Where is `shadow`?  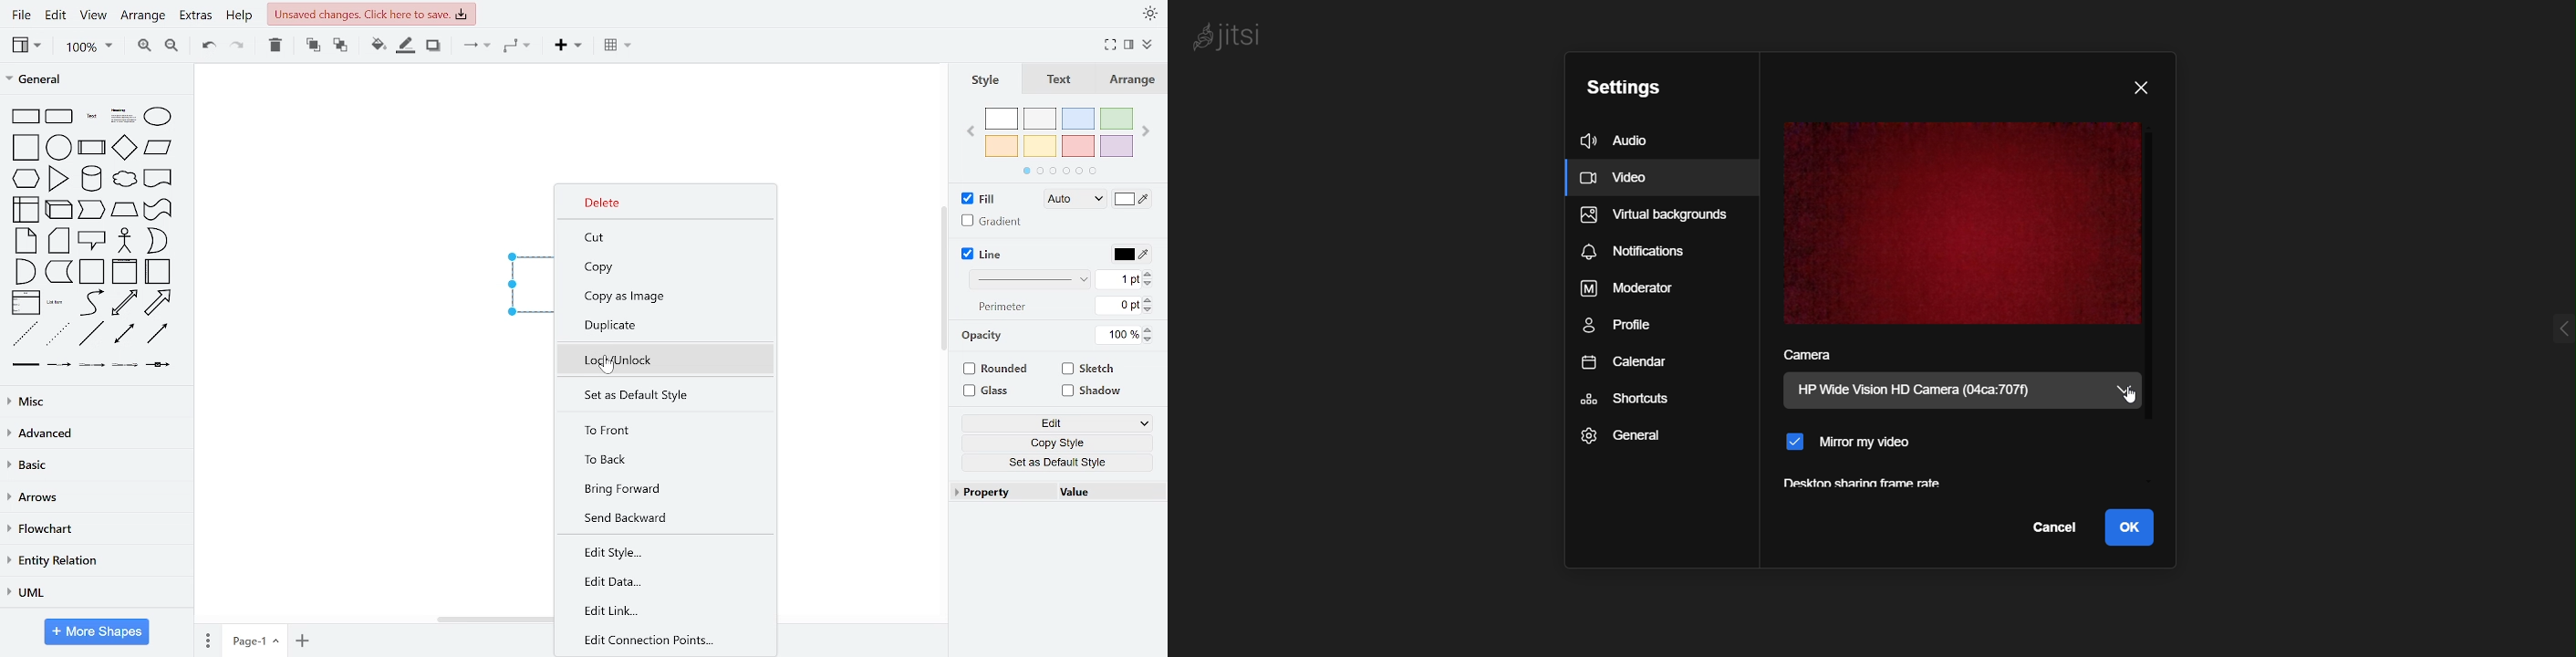 shadow is located at coordinates (434, 47).